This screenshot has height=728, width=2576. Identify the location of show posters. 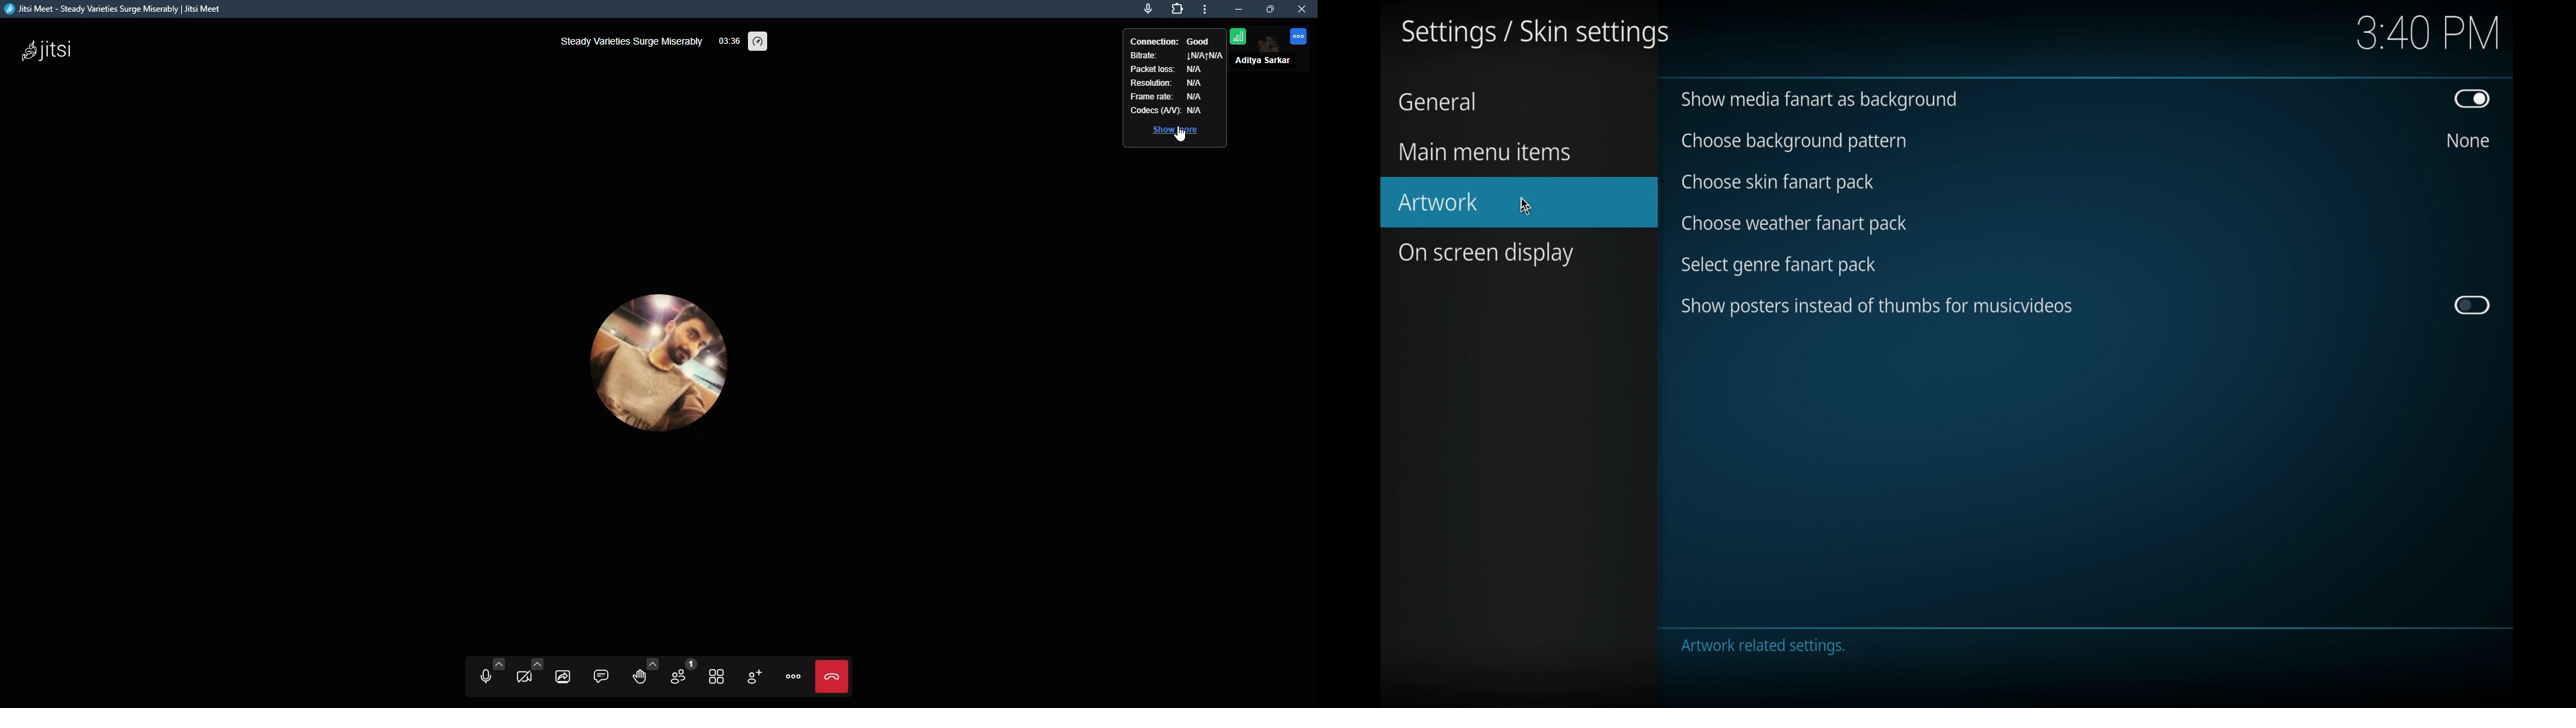
(1877, 307).